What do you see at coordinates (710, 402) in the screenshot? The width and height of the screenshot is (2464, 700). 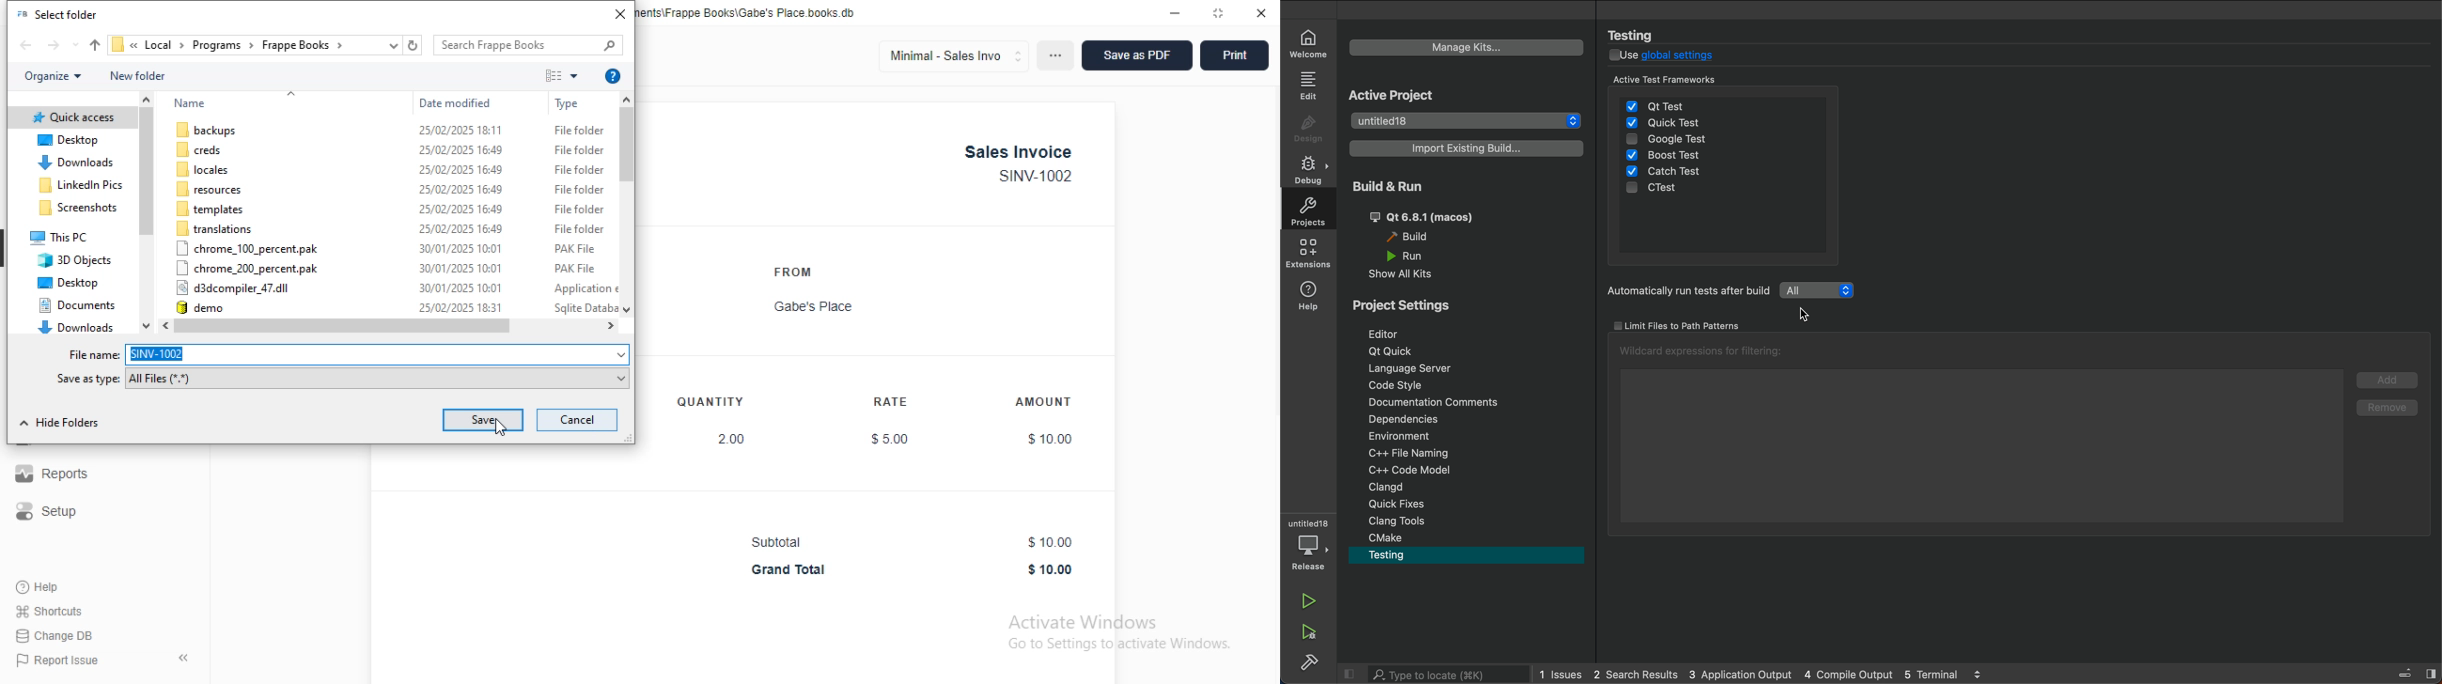 I see `QUANTITY` at bounding box center [710, 402].